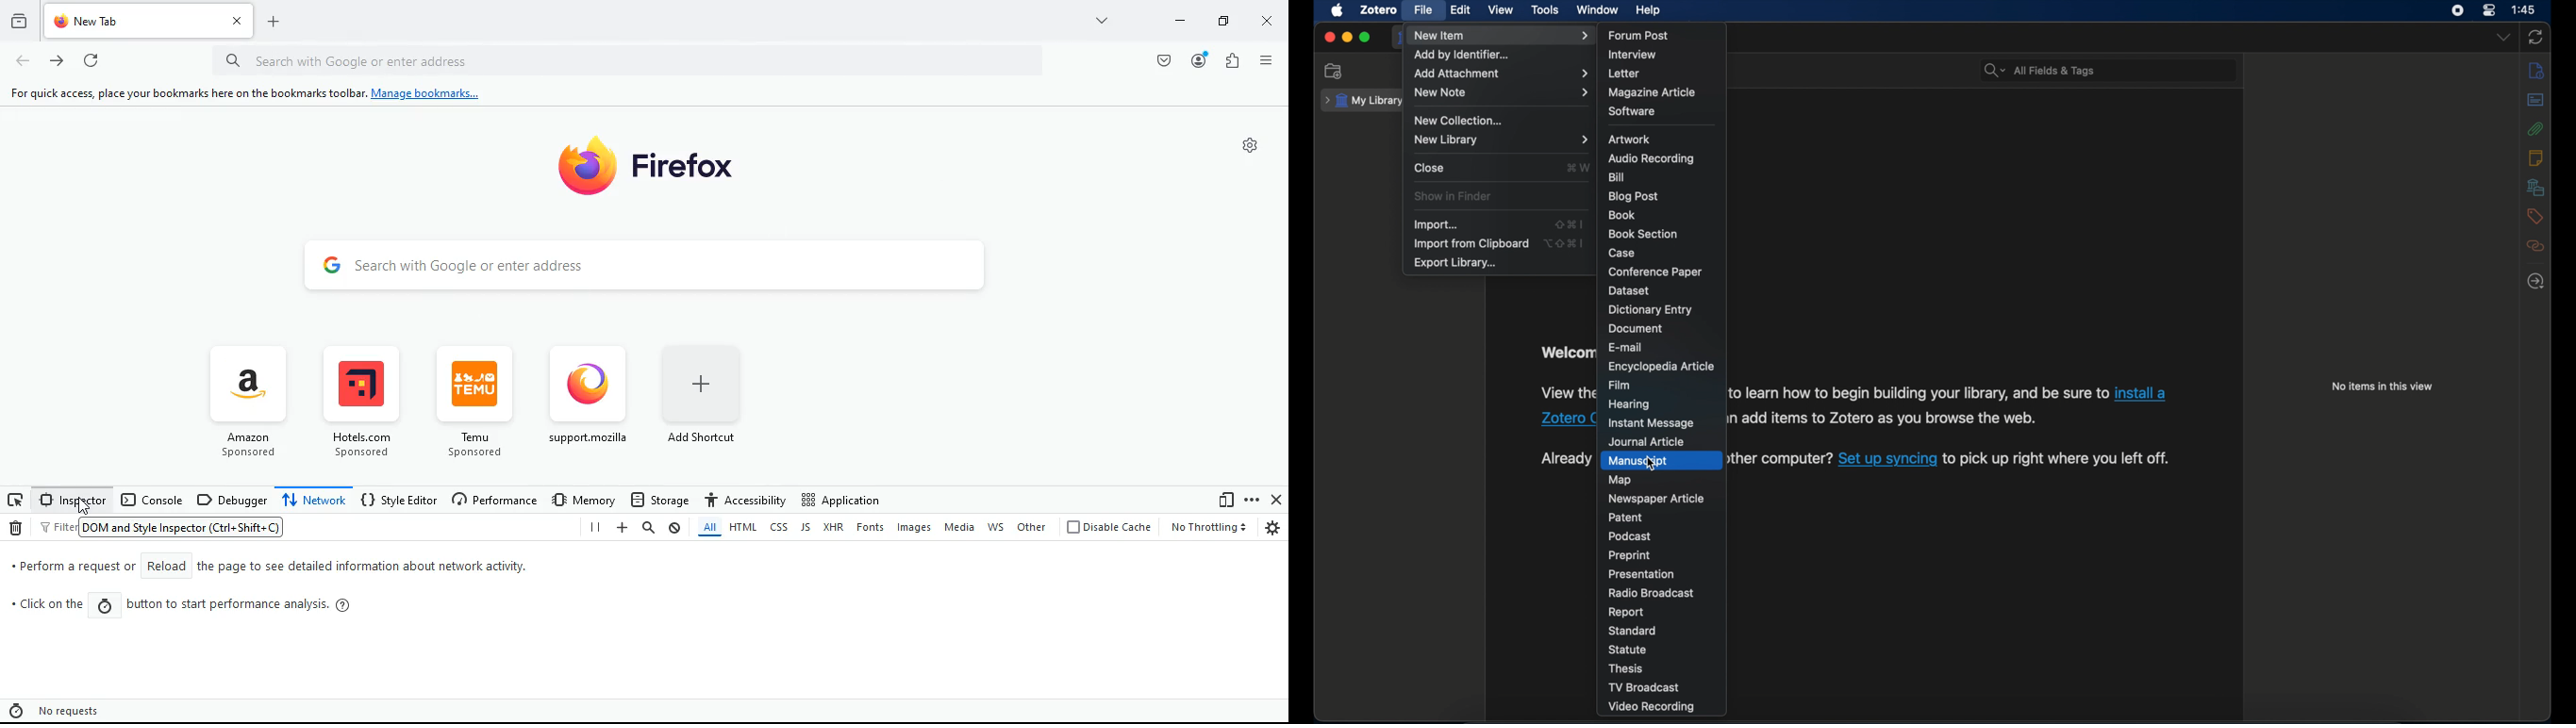  Describe the element at coordinates (744, 498) in the screenshot. I see `accessibility` at that location.